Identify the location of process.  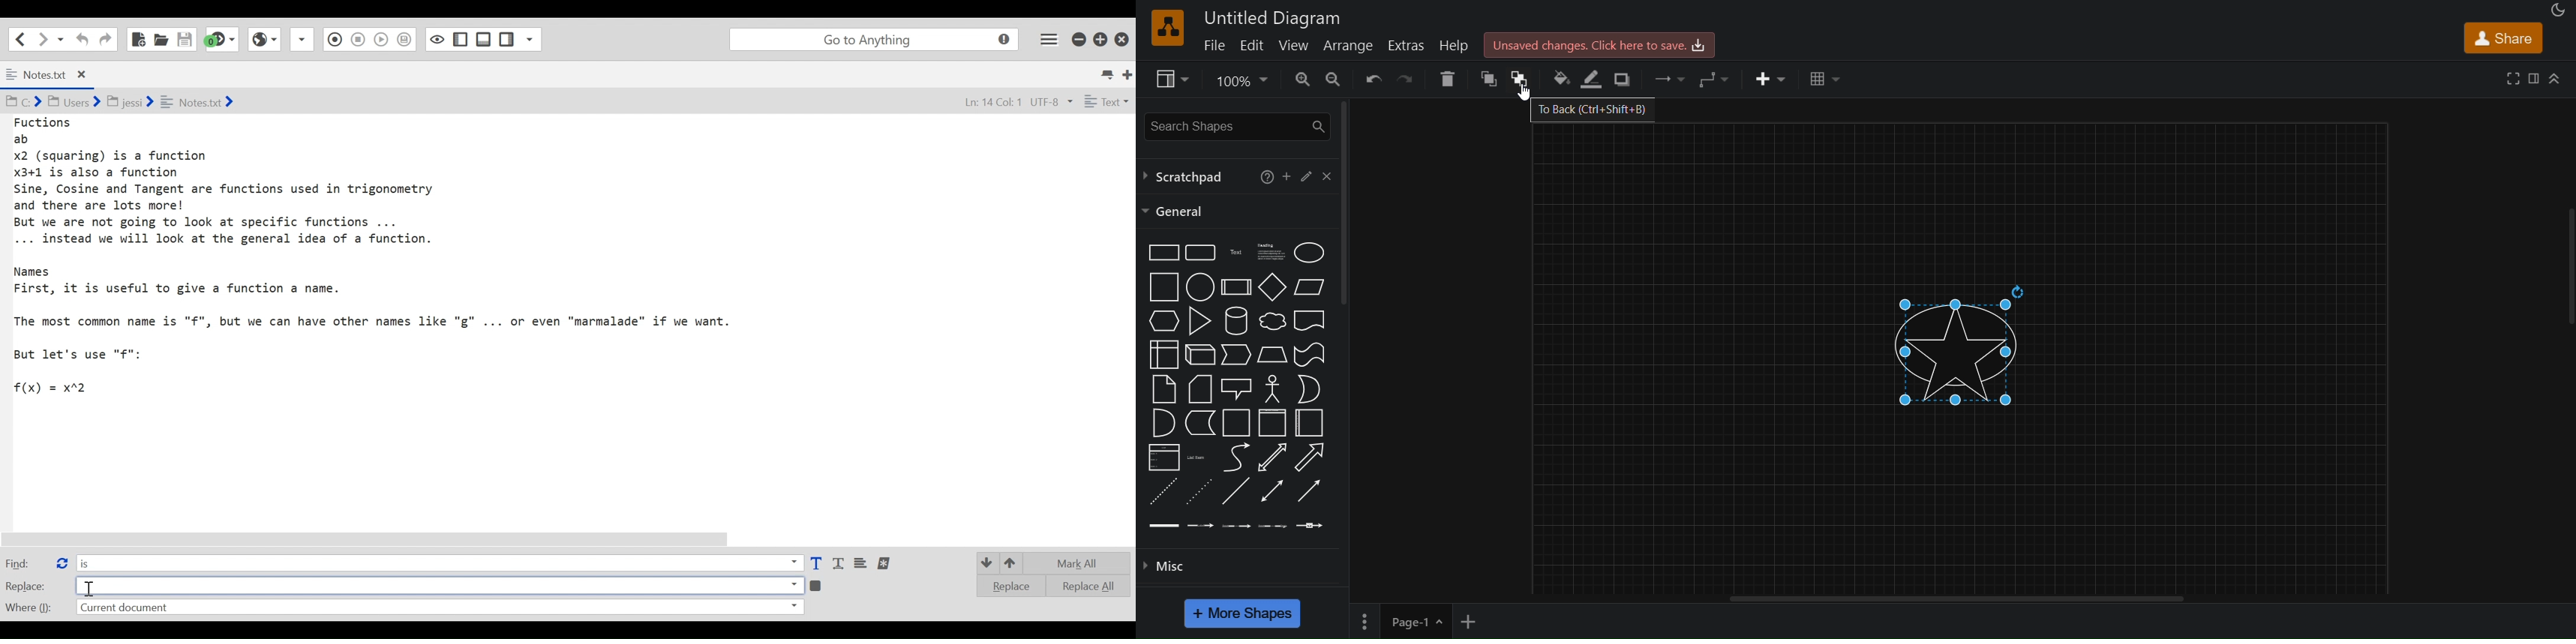
(1236, 287).